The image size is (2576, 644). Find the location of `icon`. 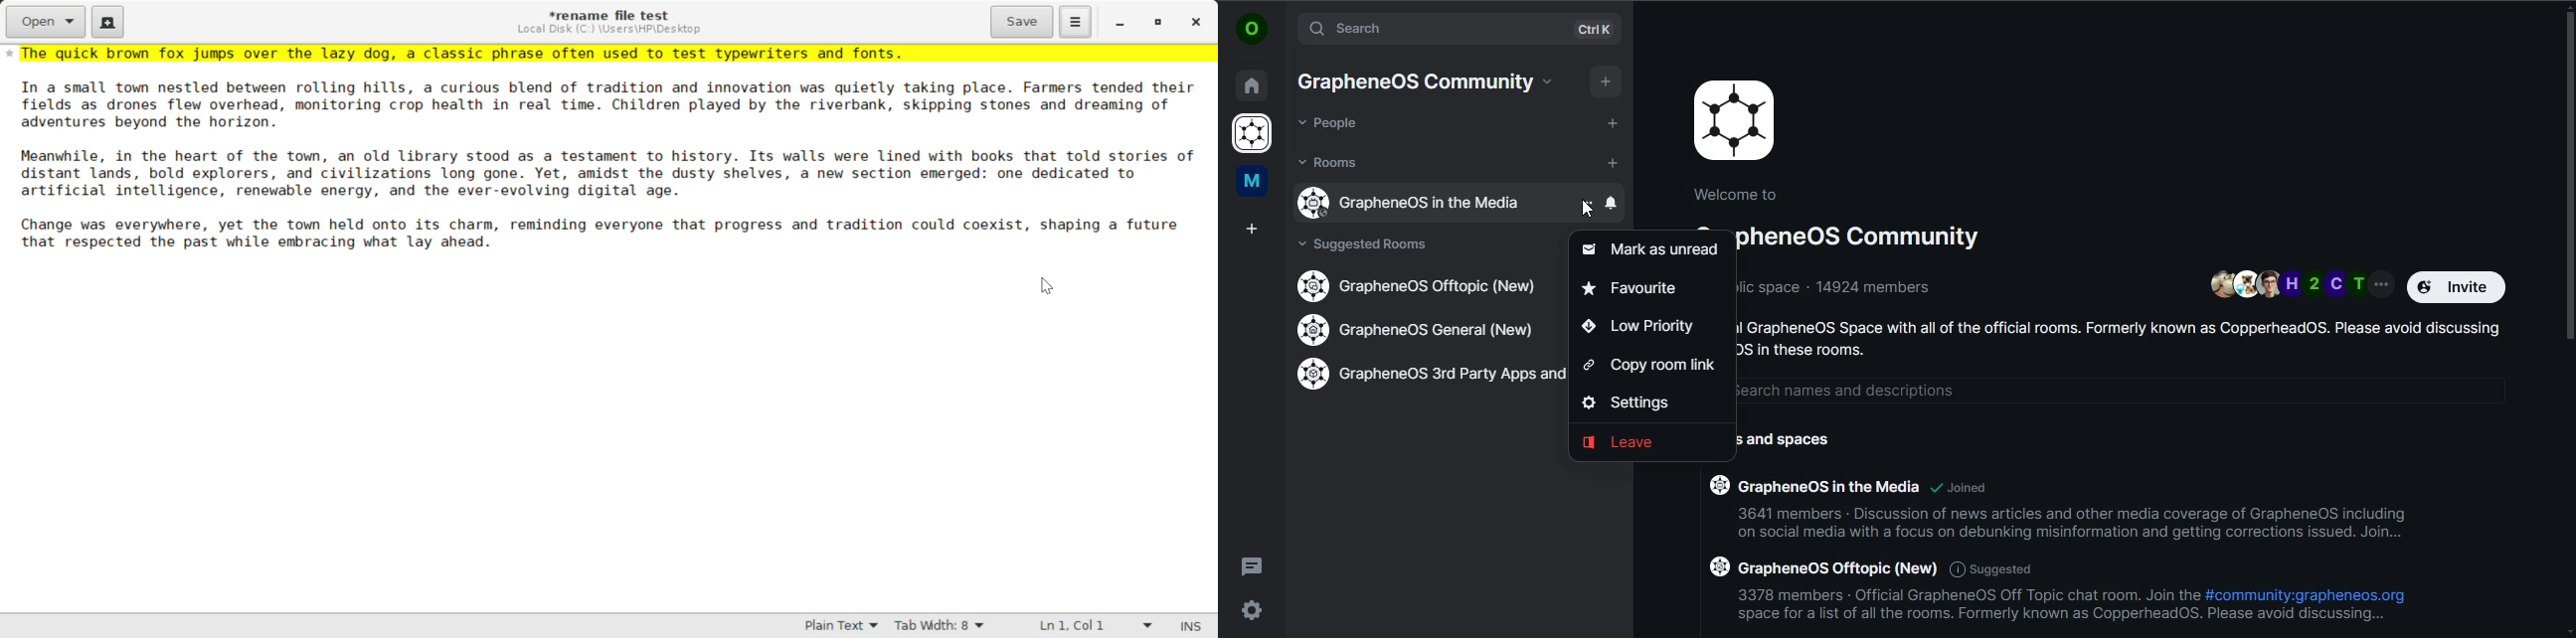

icon is located at coordinates (1735, 120).